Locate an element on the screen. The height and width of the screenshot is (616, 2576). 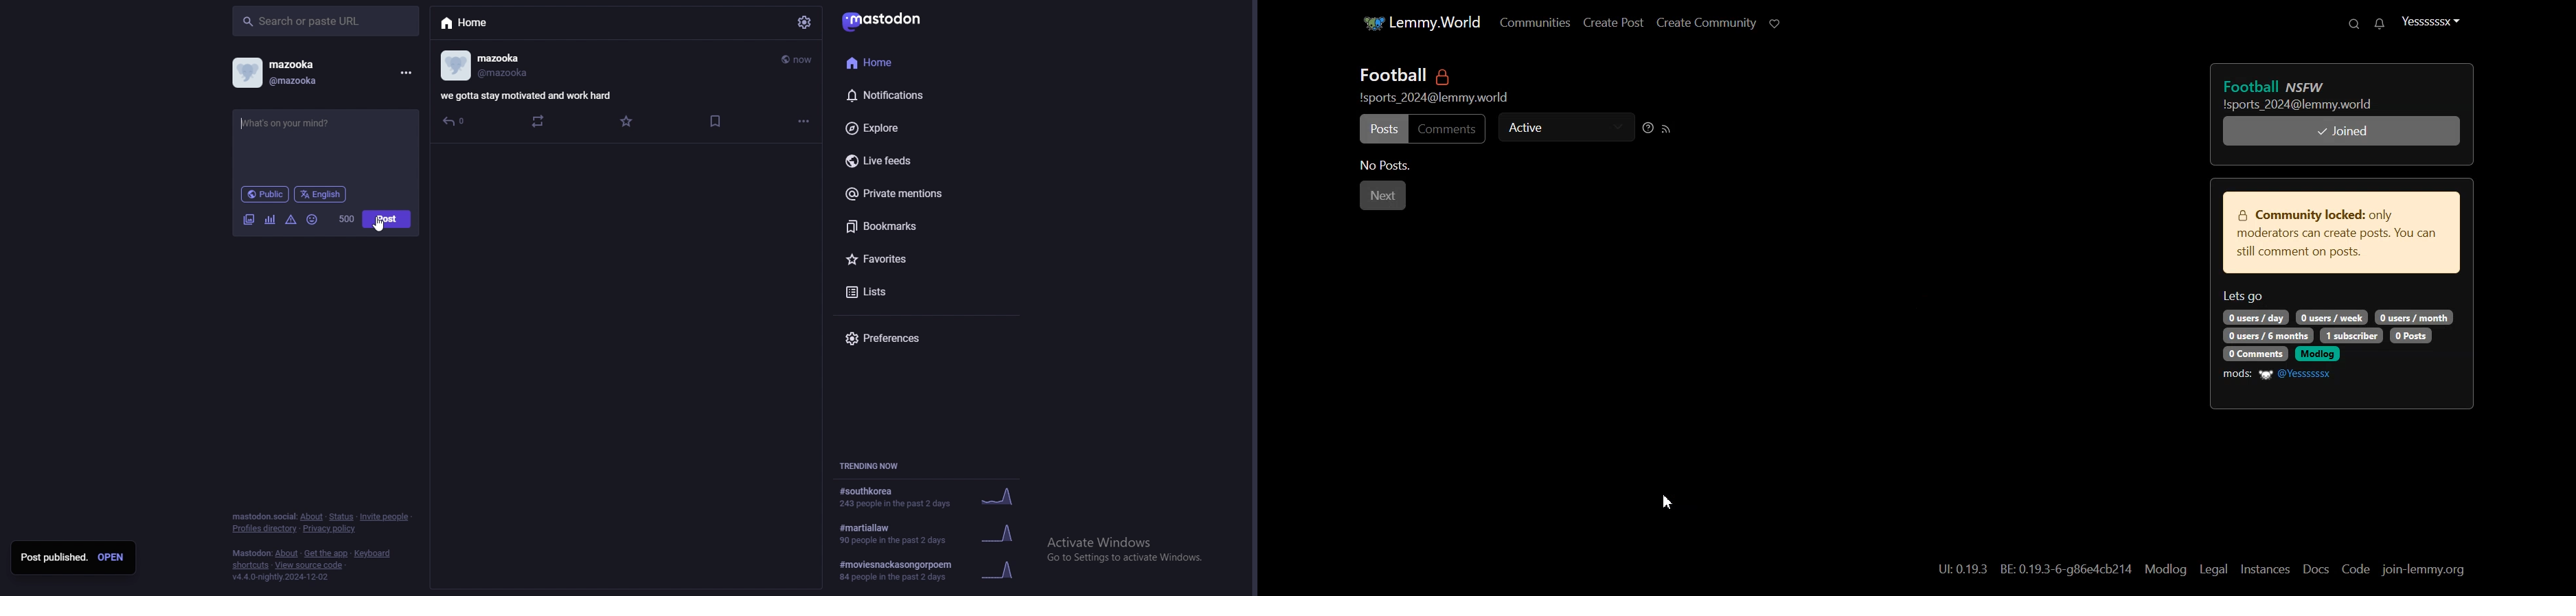
post published is located at coordinates (54, 557).